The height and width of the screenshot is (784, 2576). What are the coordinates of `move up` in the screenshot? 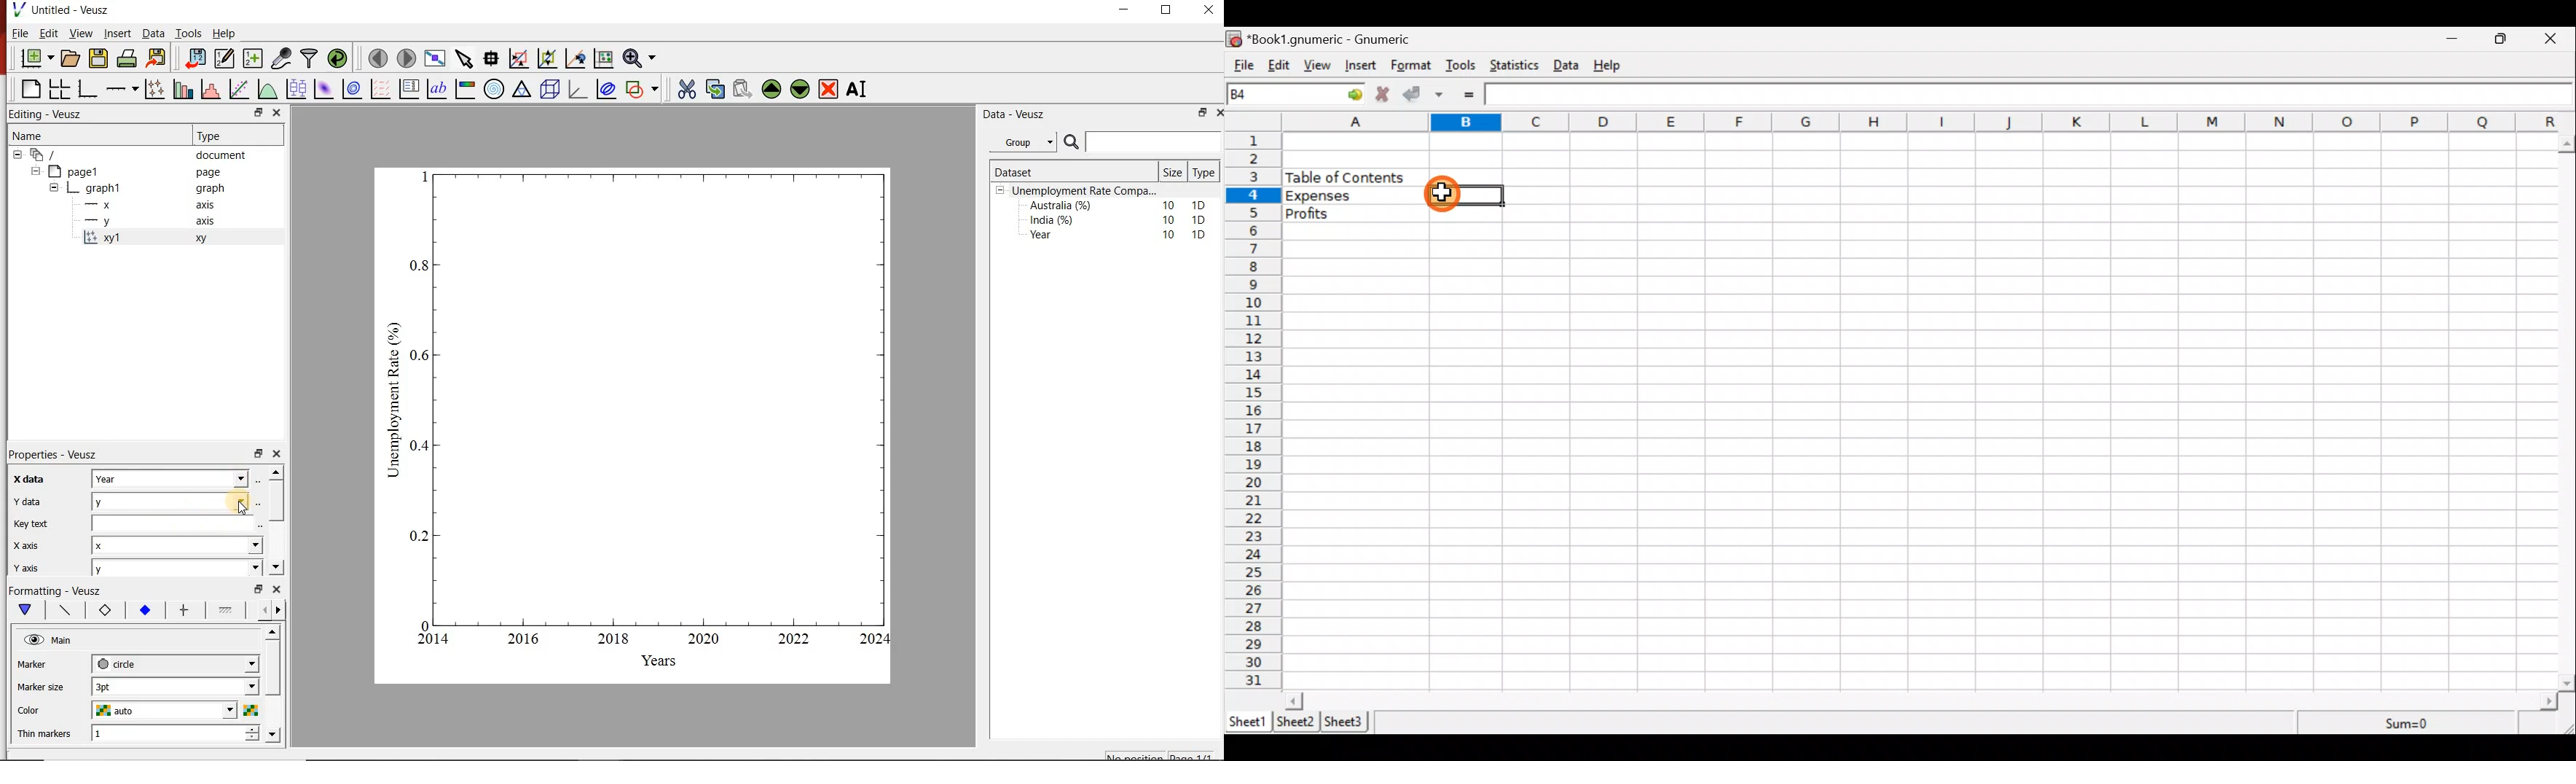 It's located at (274, 632).